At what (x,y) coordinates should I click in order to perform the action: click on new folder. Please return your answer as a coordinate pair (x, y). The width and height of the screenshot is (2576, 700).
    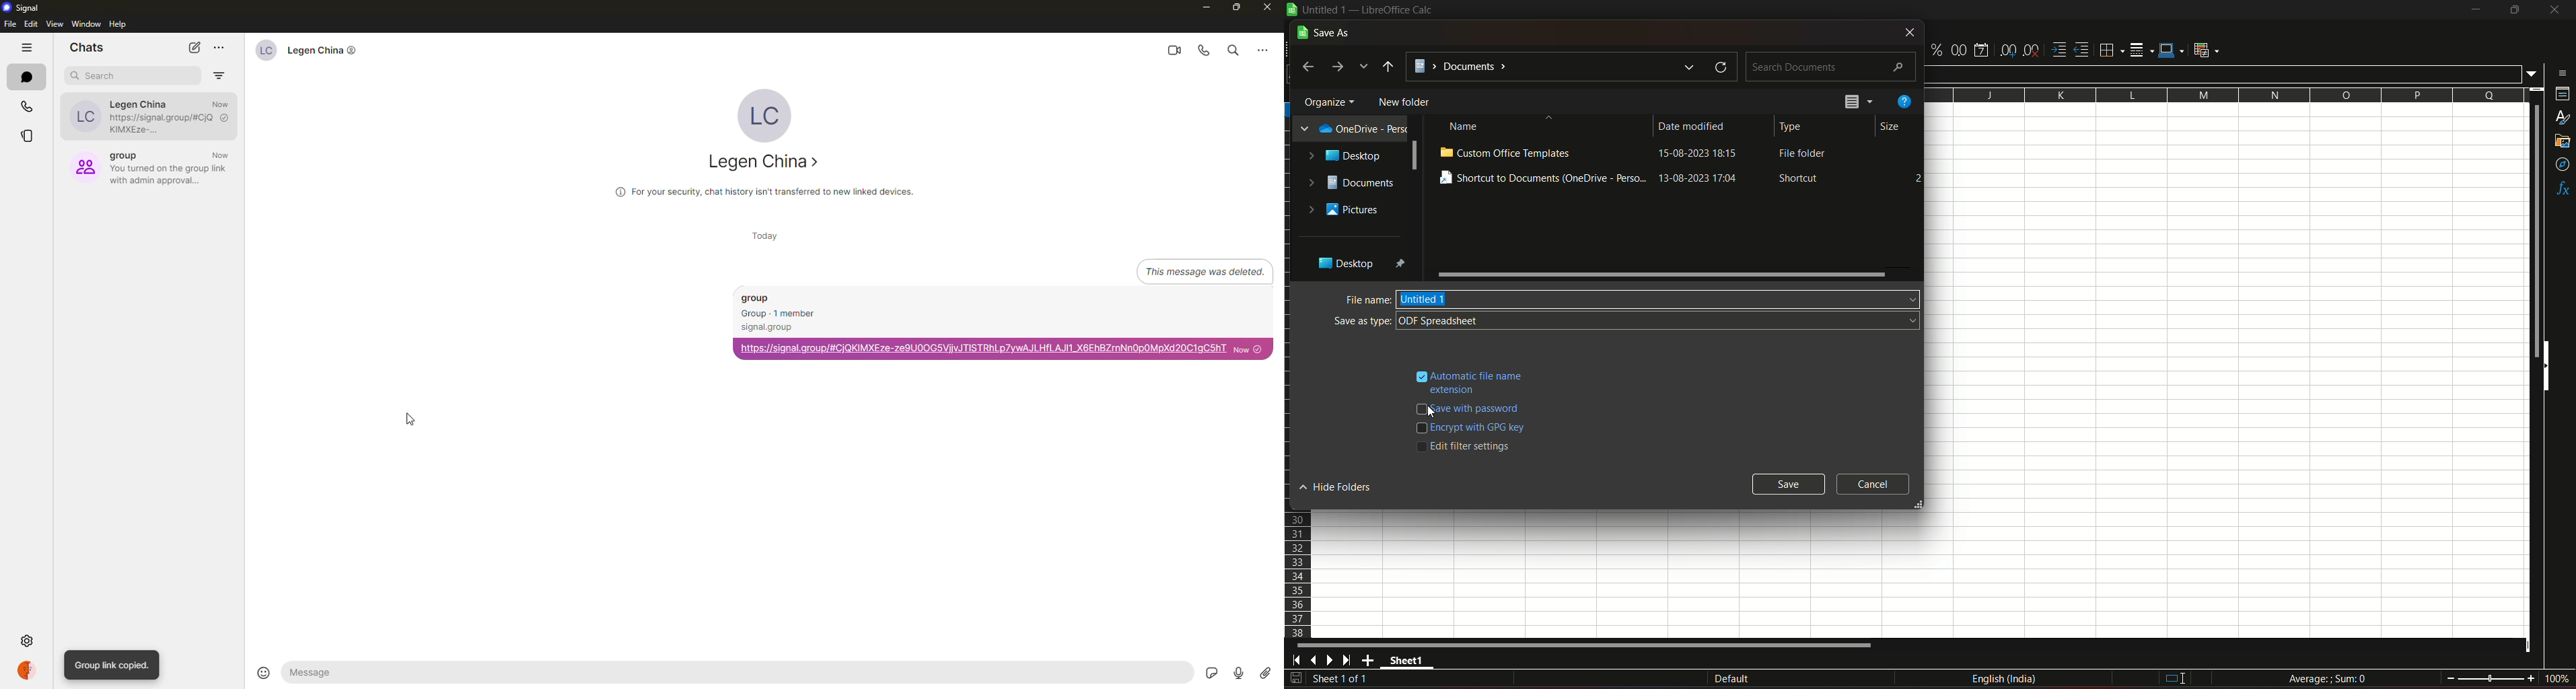
    Looking at the image, I should click on (1406, 102).